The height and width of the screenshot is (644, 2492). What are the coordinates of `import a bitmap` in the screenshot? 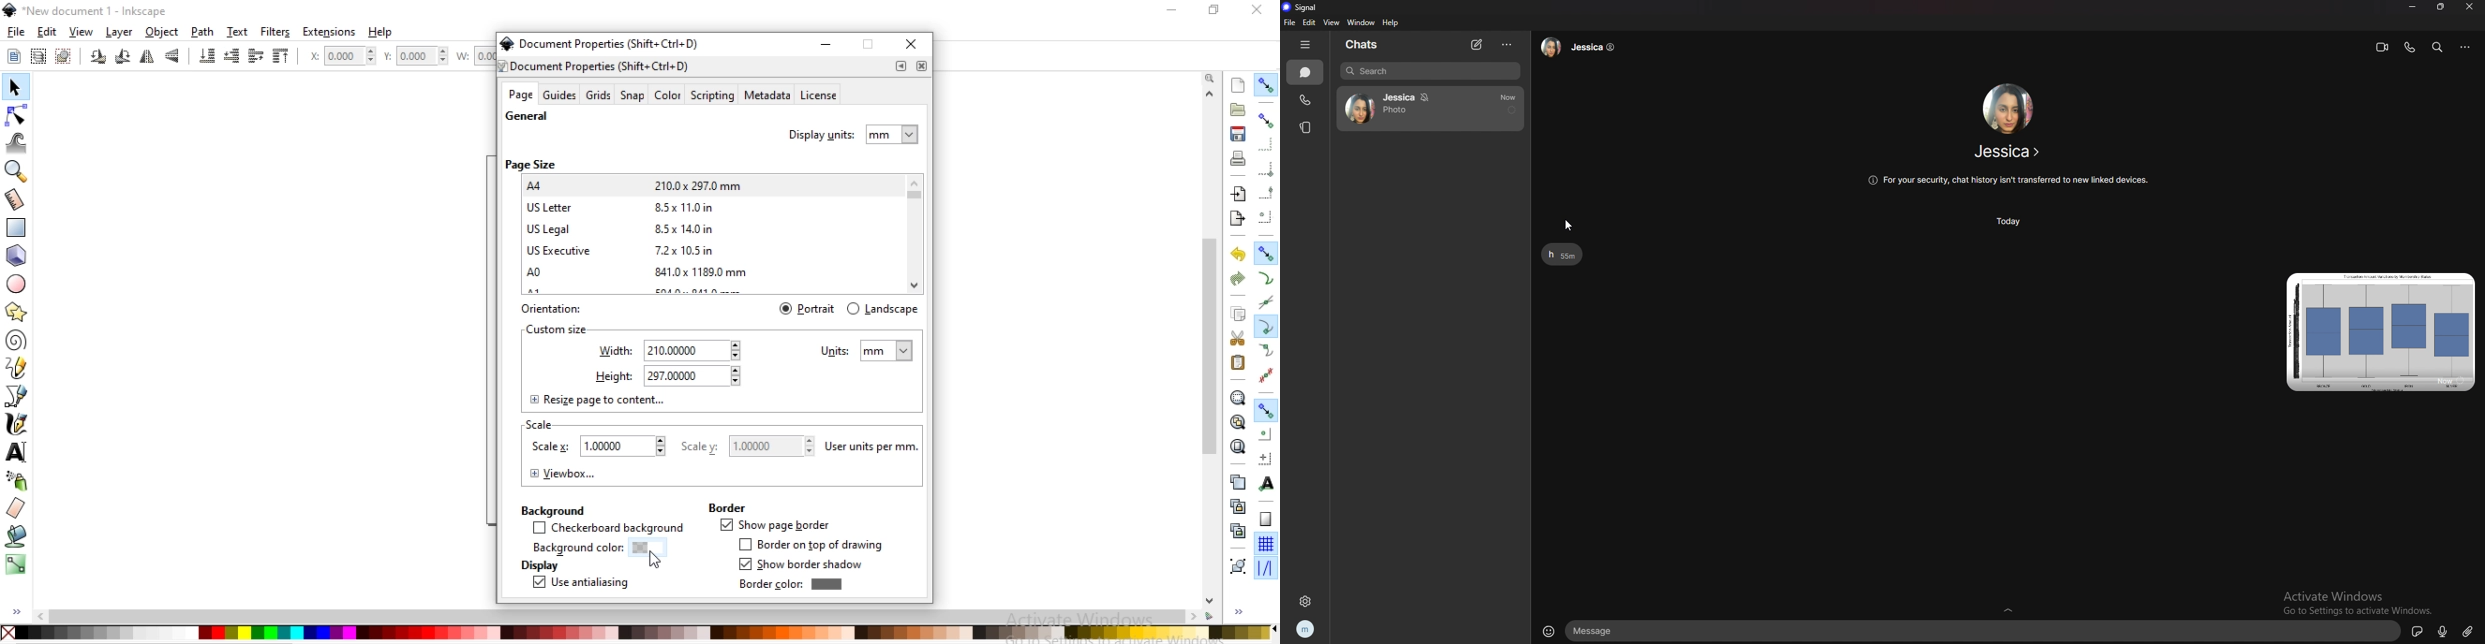 It's located at (1239, 194).